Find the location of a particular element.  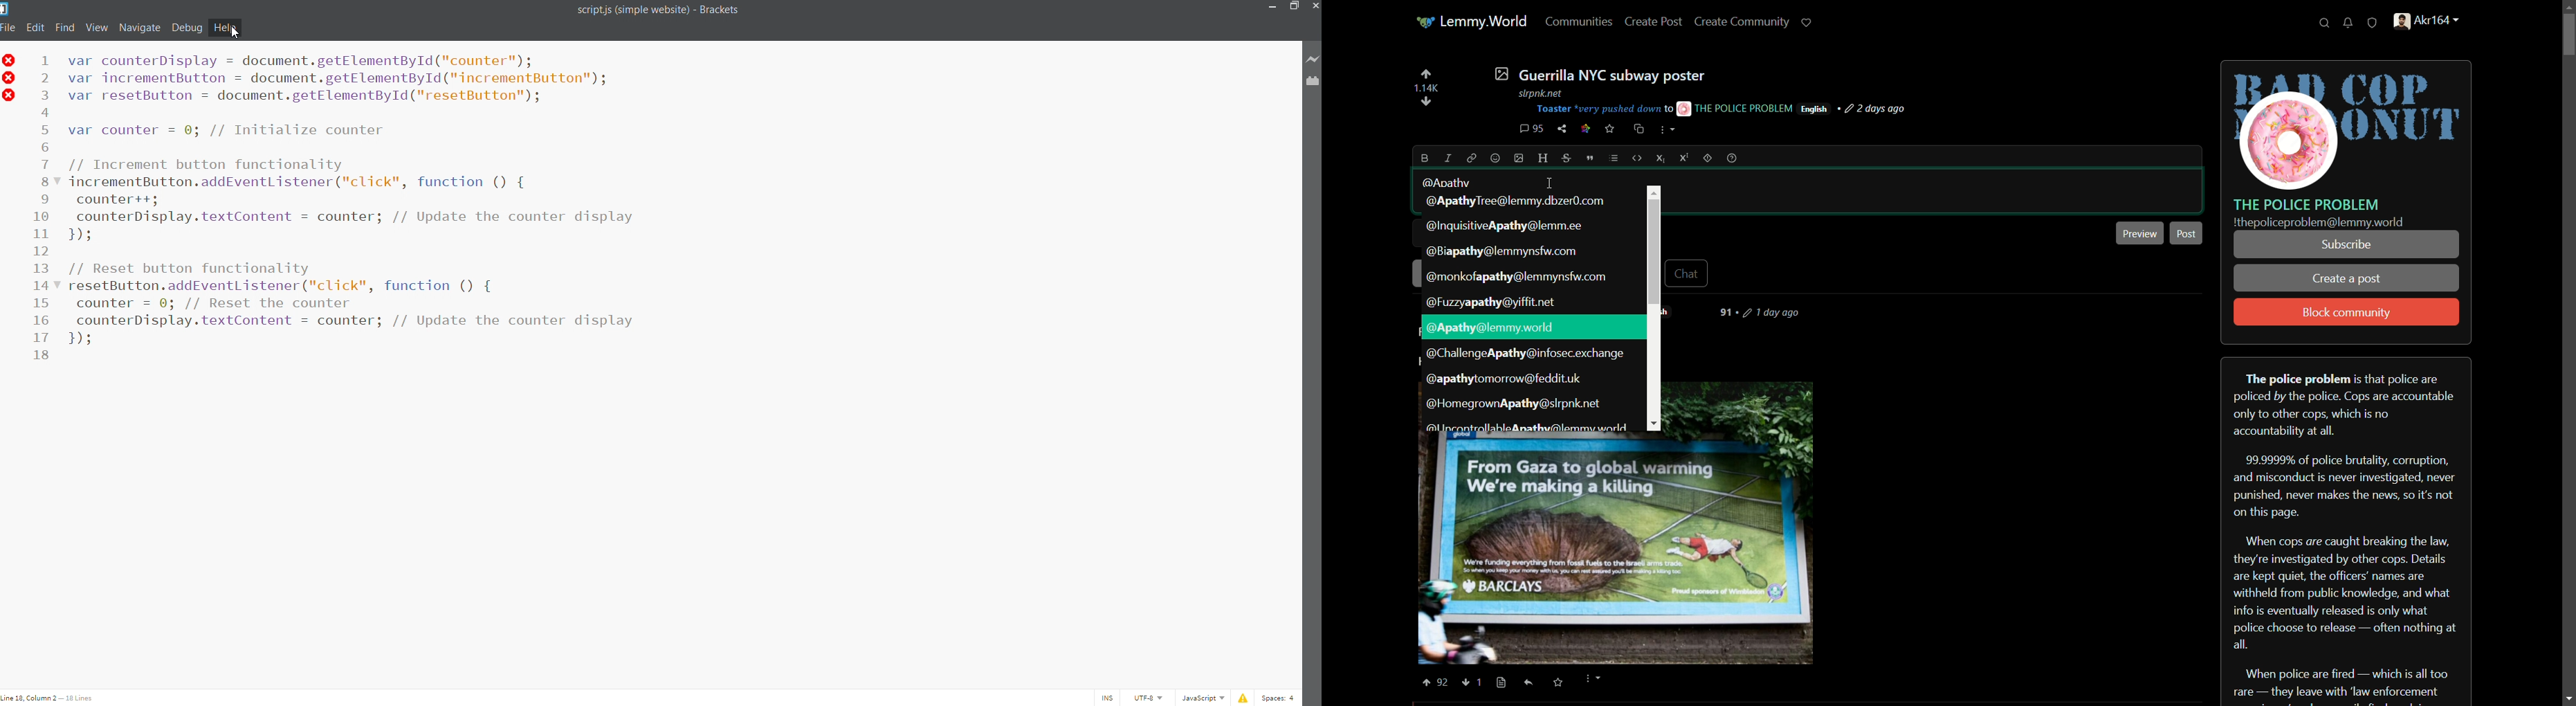

list is located at coordinates (1614, 158).